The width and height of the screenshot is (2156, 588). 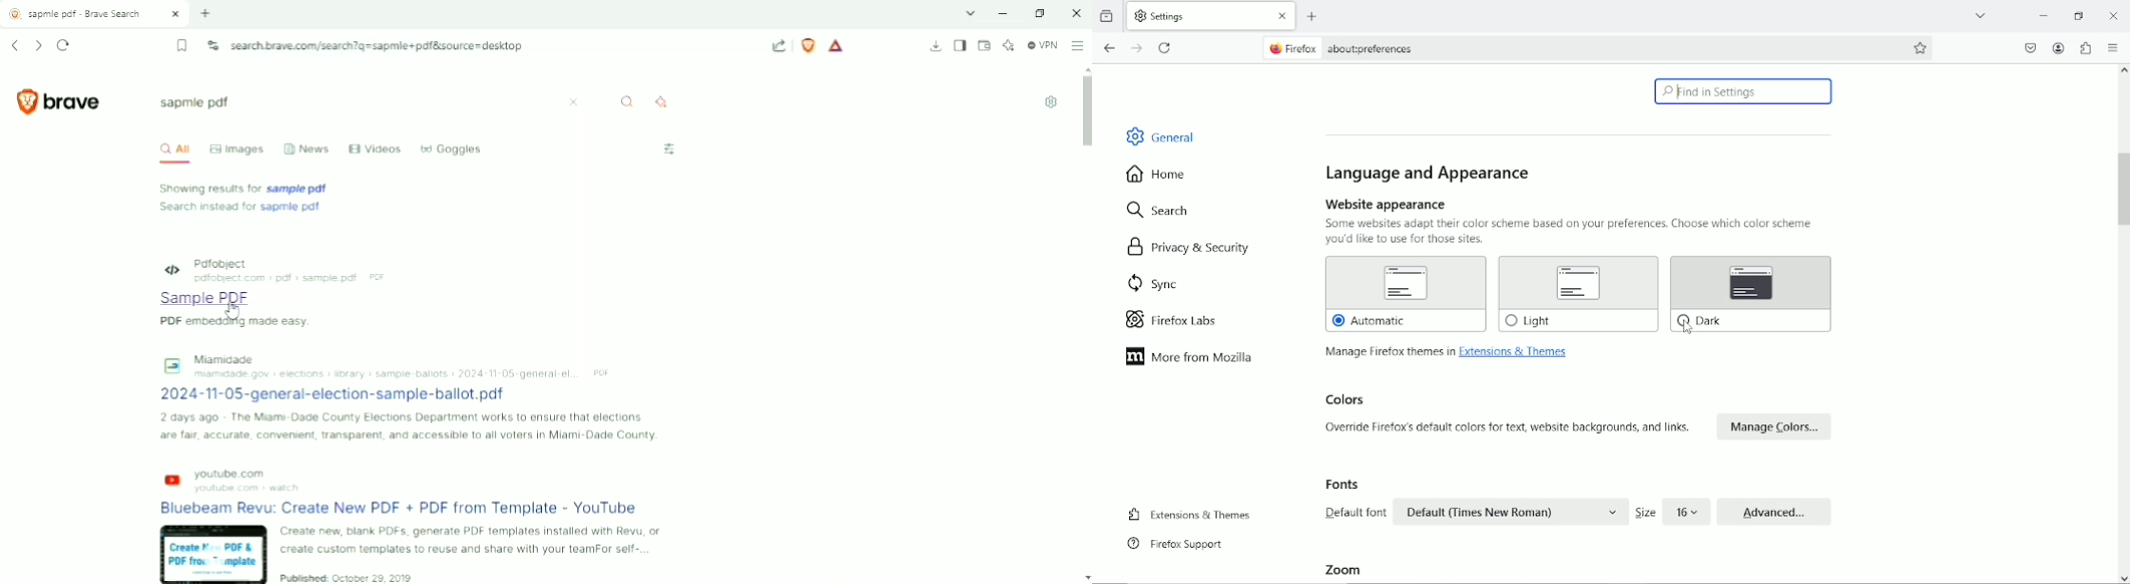 What do you see at coordinates (1190, 361) in the screenshot?
I see `More from mozilla` at bounding box center [1190, 361].